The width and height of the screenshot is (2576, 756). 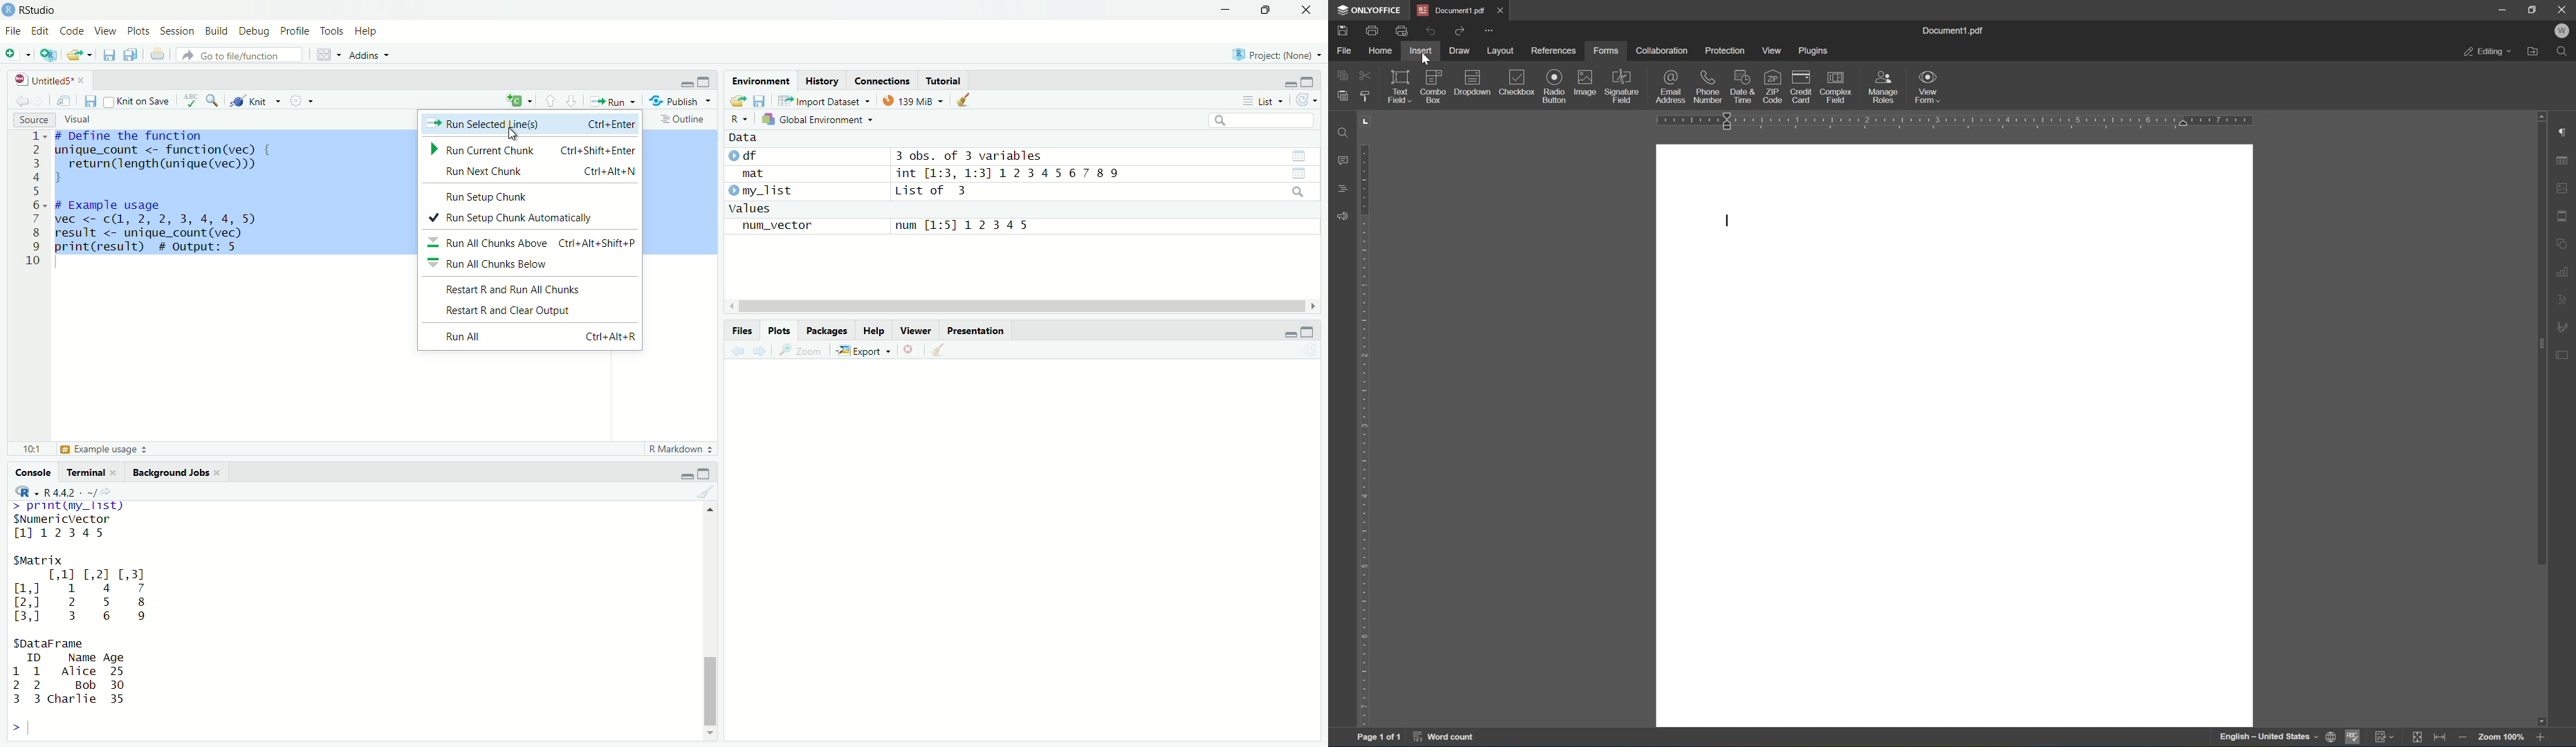 What do you see at coordinates (296, 31) in the screenshot?
I see `Profile` at bounding box center [296, 31].